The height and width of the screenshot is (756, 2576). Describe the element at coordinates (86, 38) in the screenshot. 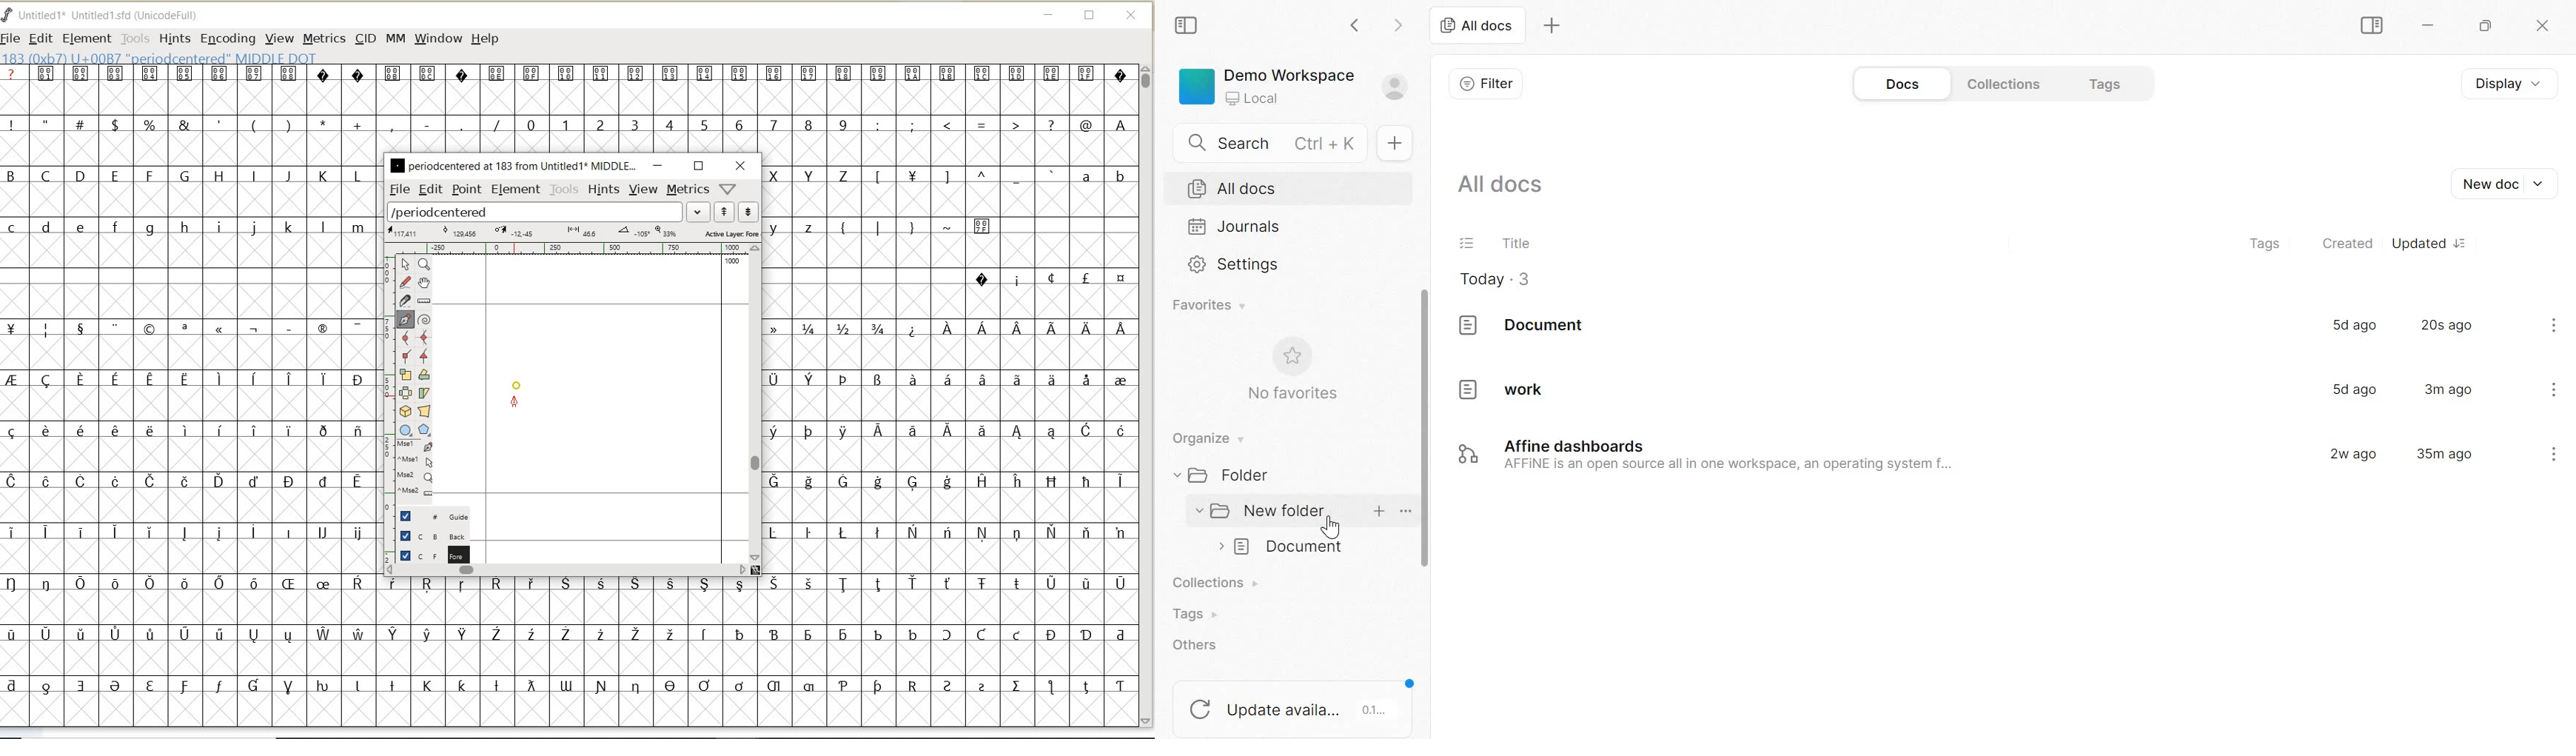

I see `ELEMENT` at that location.